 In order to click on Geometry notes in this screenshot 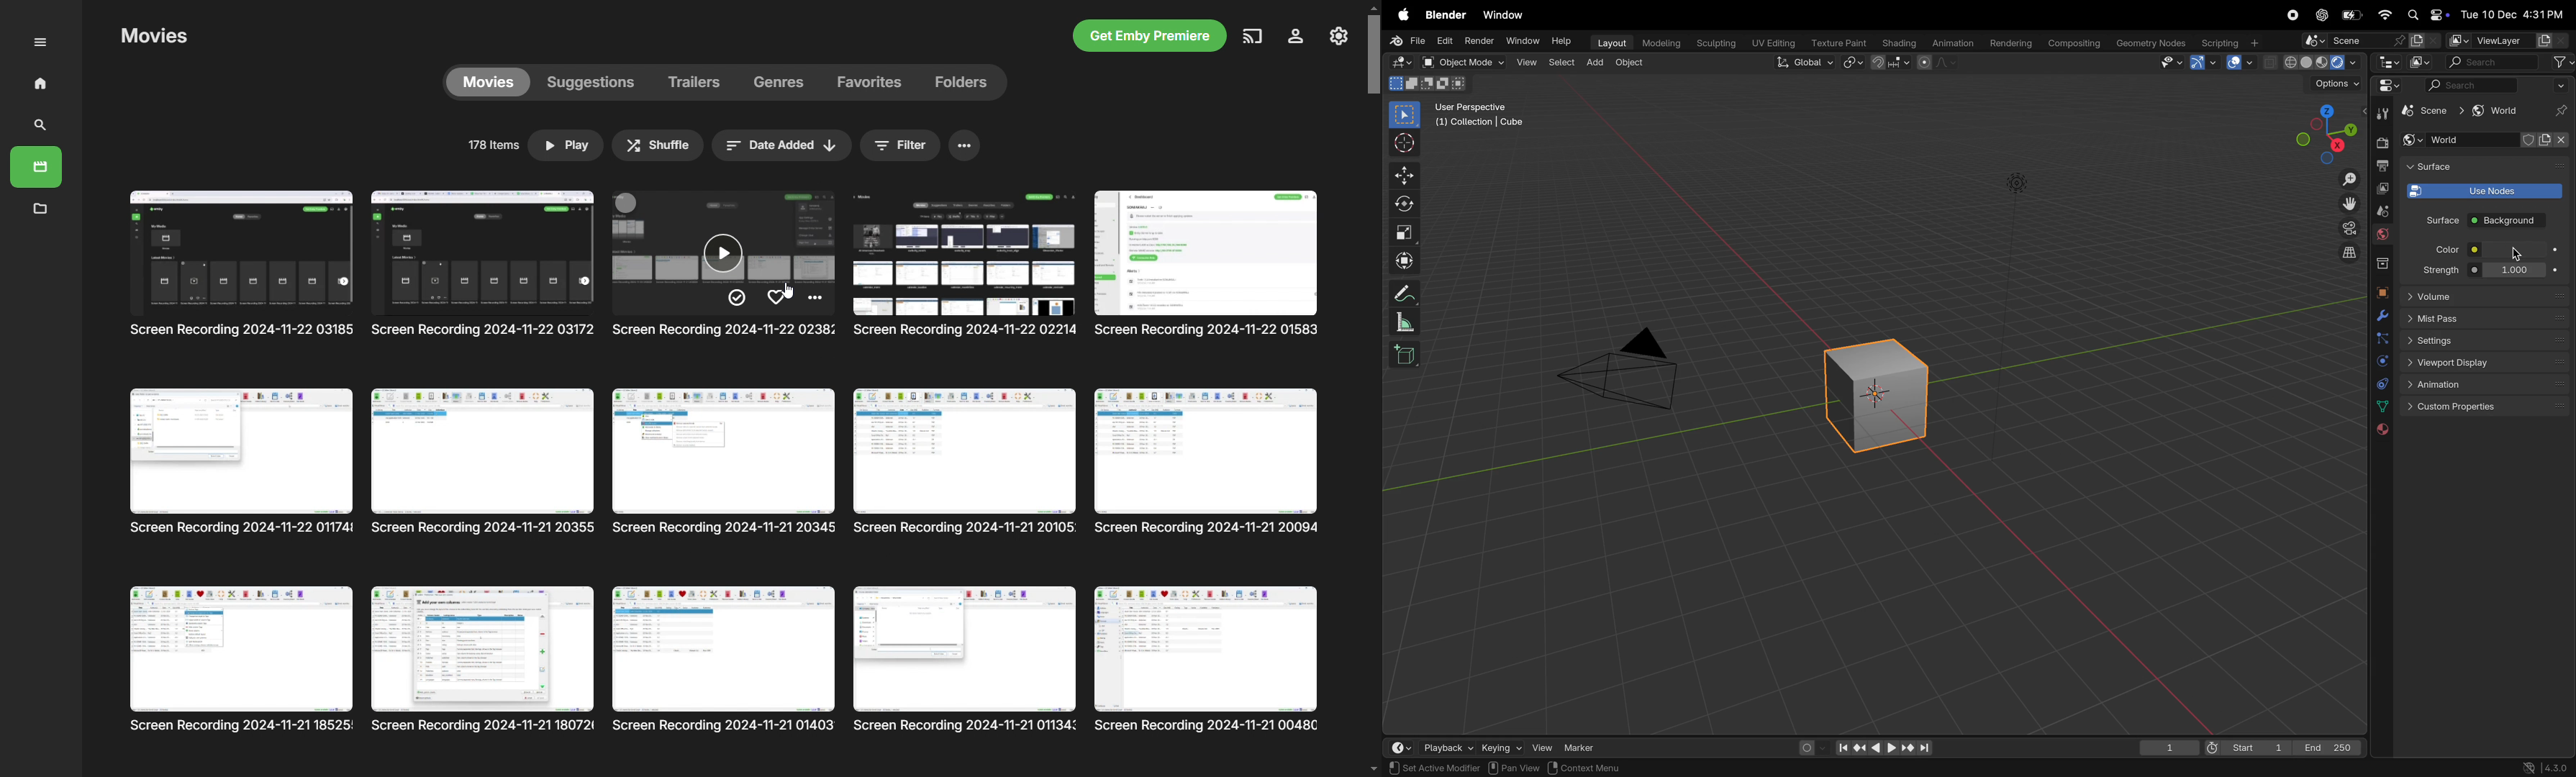, I will do `click(2150, 43)`.